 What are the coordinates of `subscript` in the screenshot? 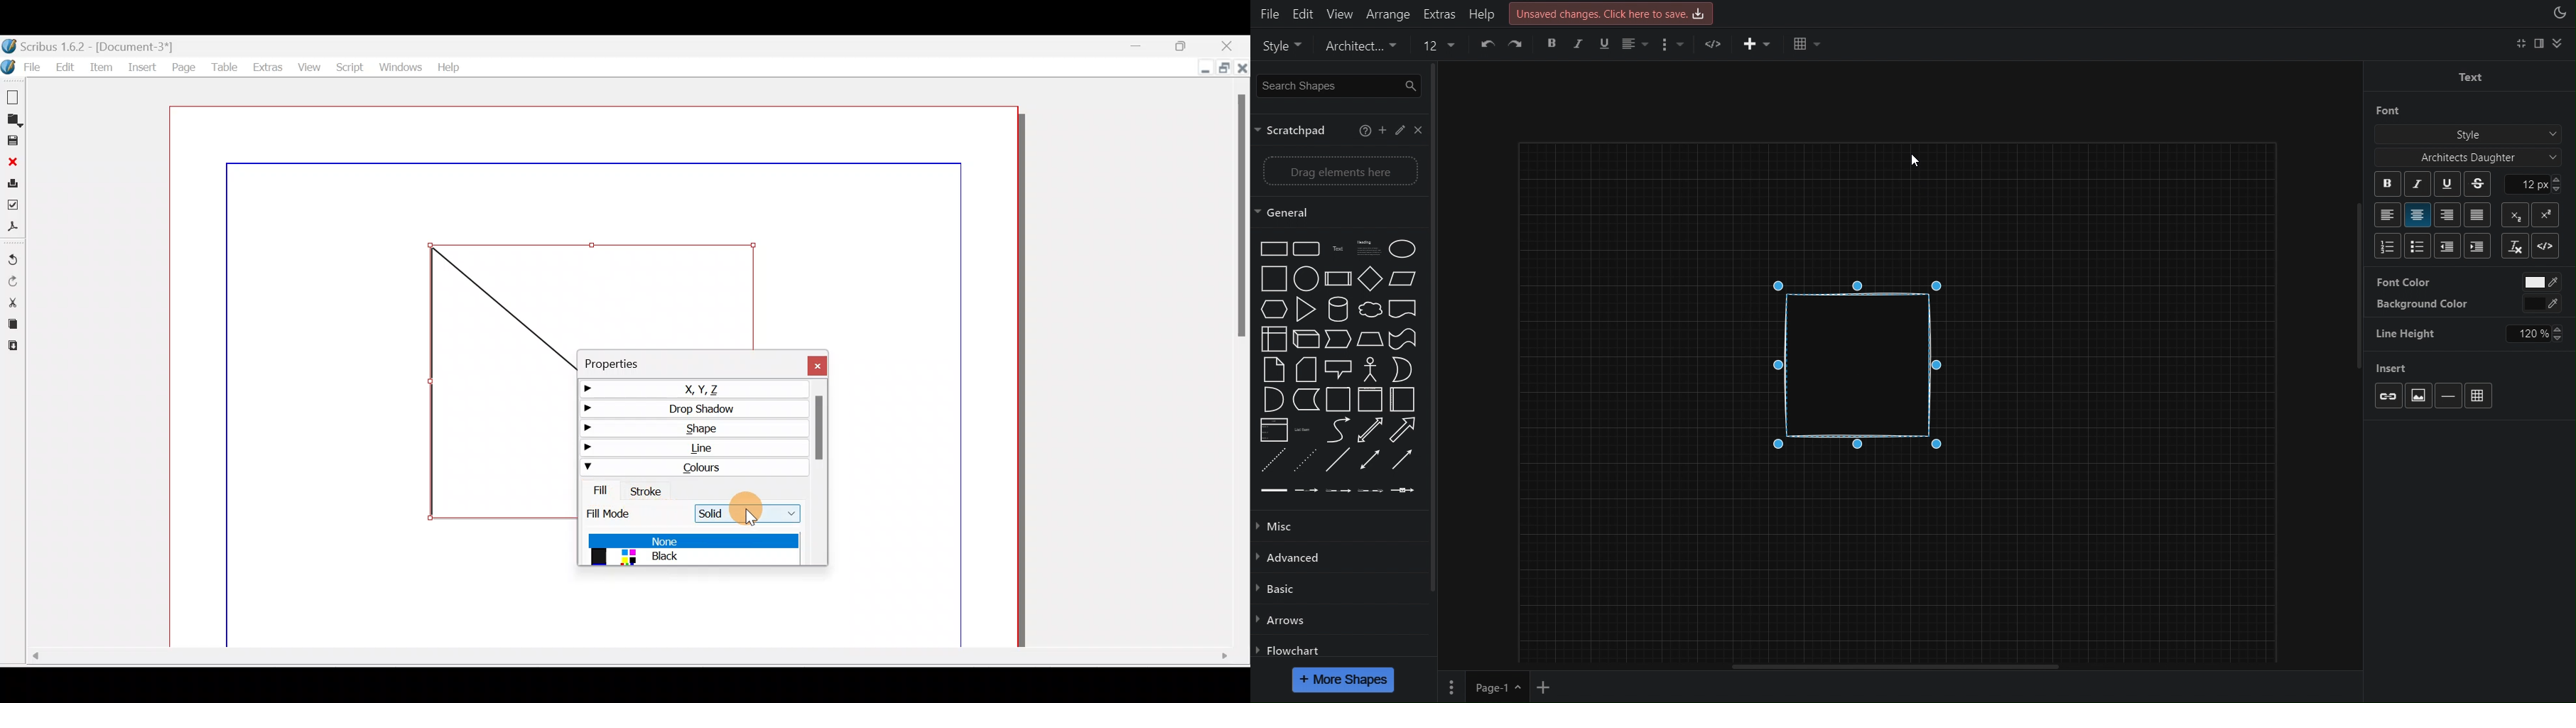 It's located at (2519, 214).